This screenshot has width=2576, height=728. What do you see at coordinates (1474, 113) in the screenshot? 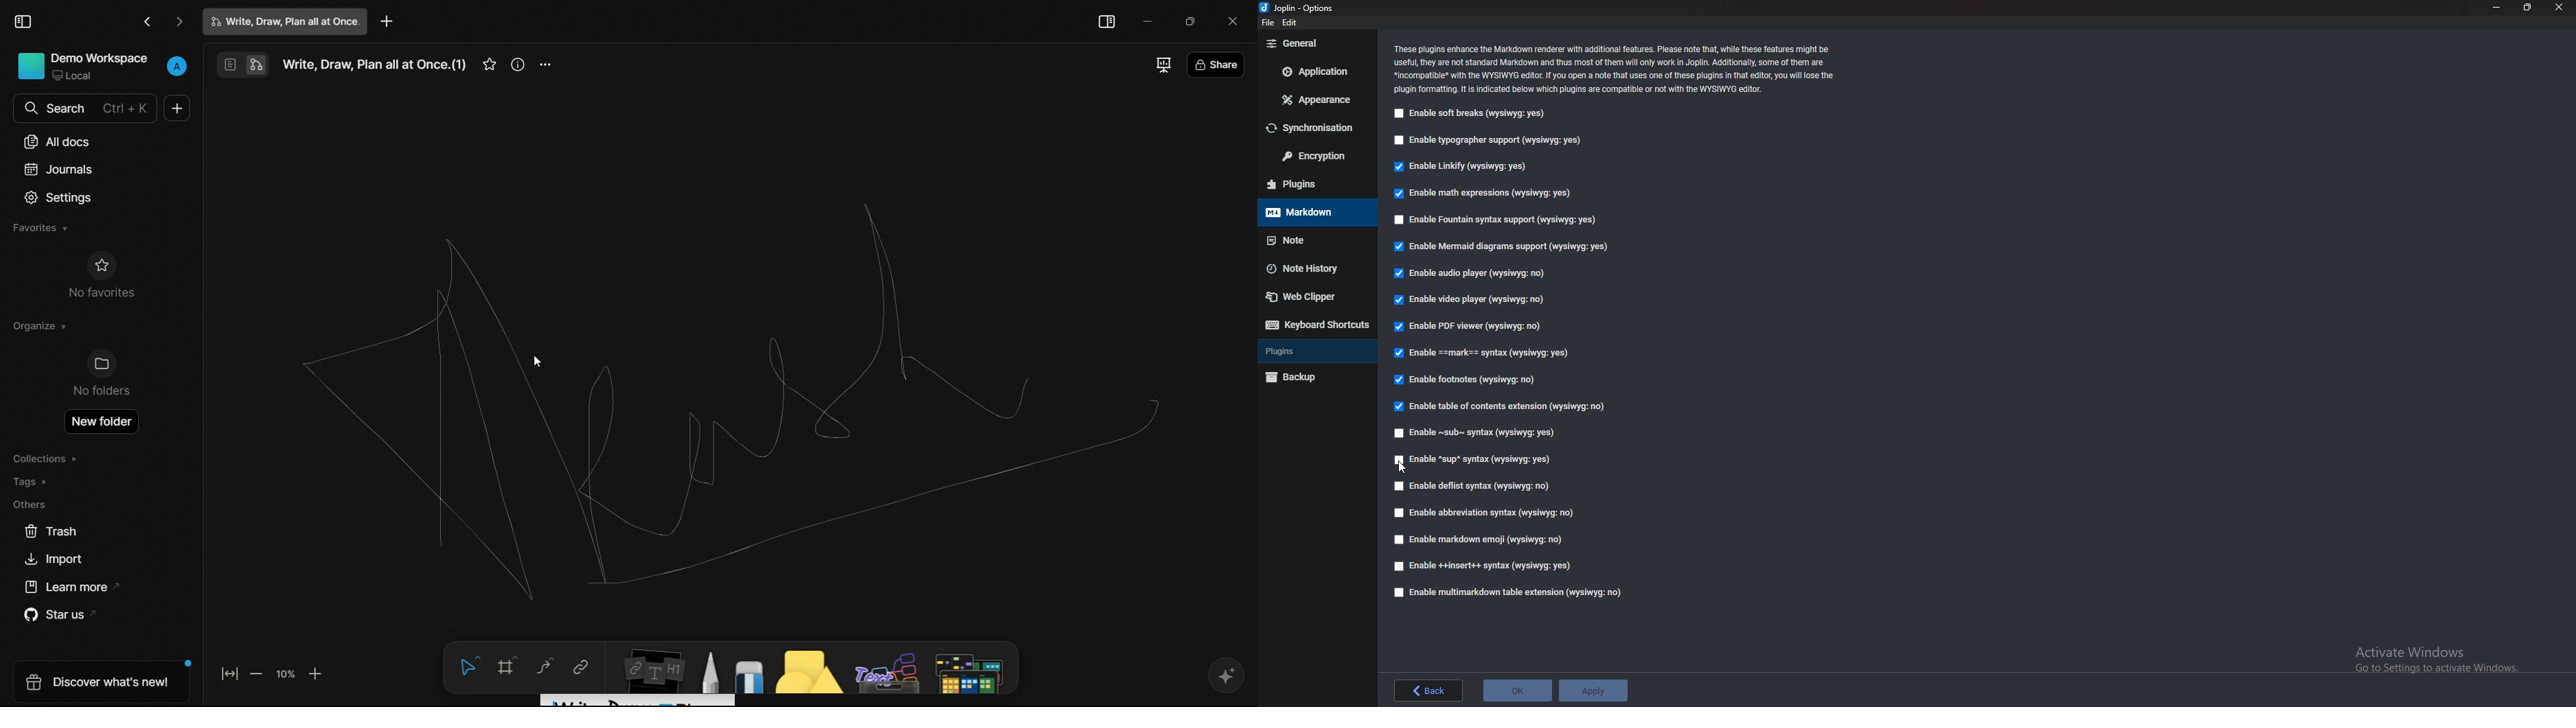
I see `Enable soft breaks (wysiwyg: yes)` at bounding box center [1474, 113].